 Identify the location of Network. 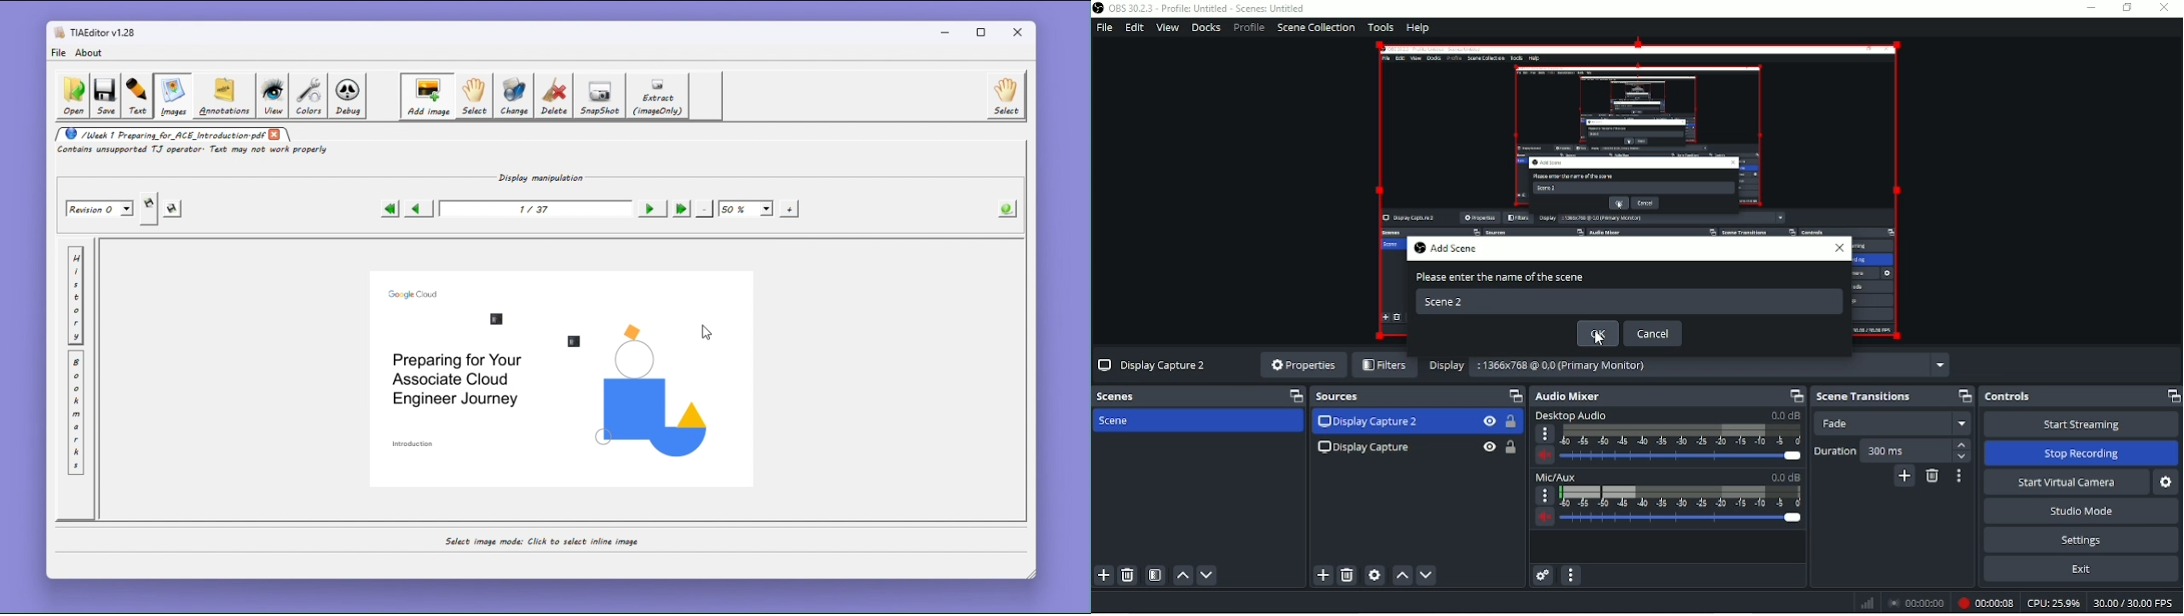
(1865, 602).